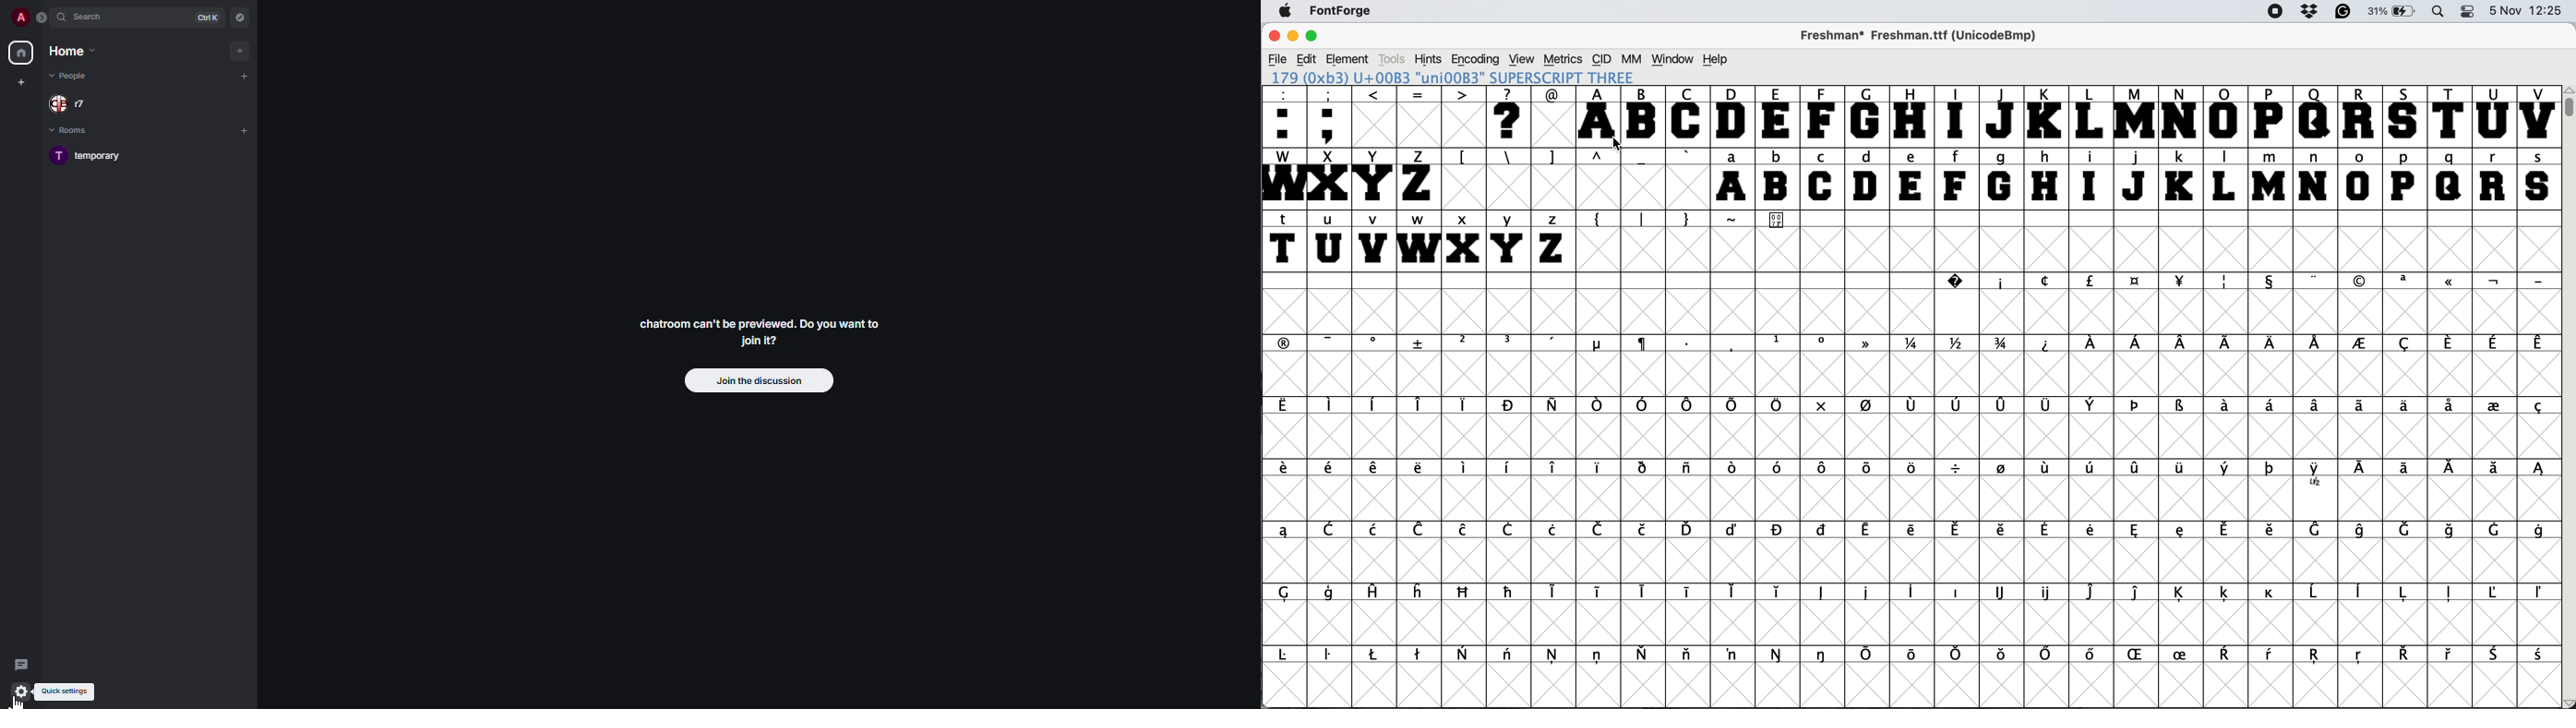  What do you see at coordinates (1465, 344) in the screenshot?
I see `` at bounding box center [1465, 344].